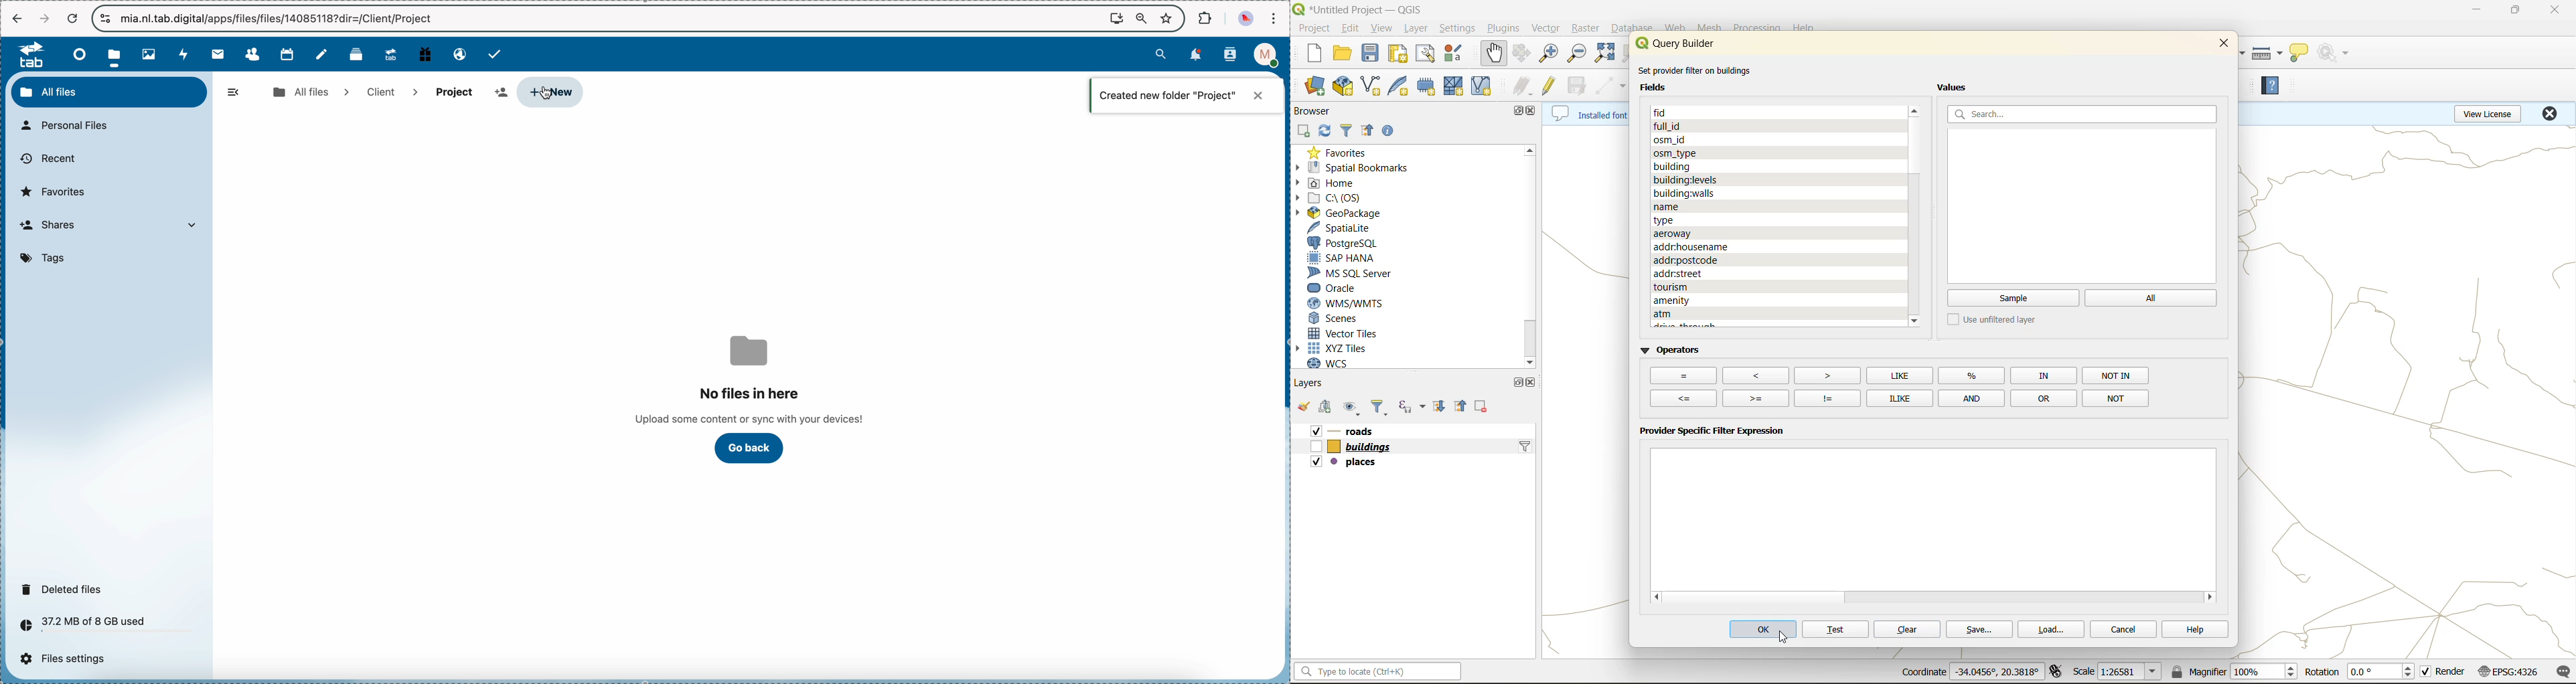 The height and width of the screenshot is (700, 2576). I want to click on scenes, so click(1341, 318).